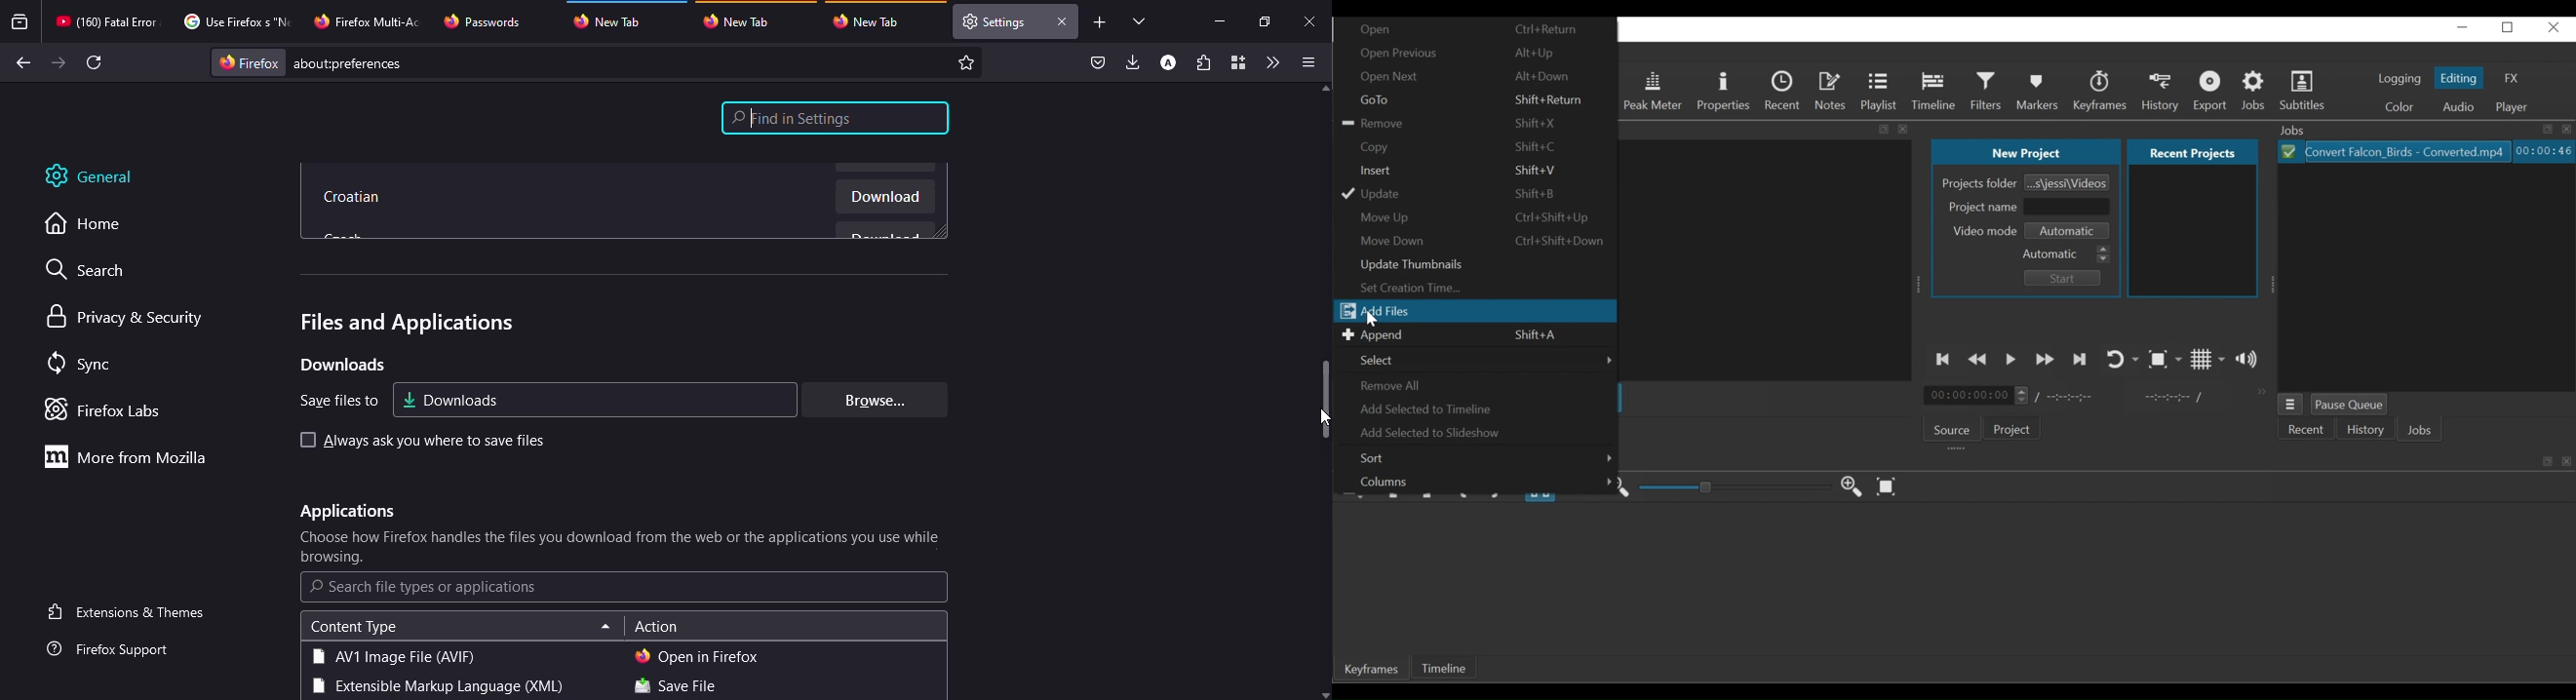  What do you see at coordinates (1476, 147) in the screenshot?
I see `Copy` at bounding box center [1476, 147].